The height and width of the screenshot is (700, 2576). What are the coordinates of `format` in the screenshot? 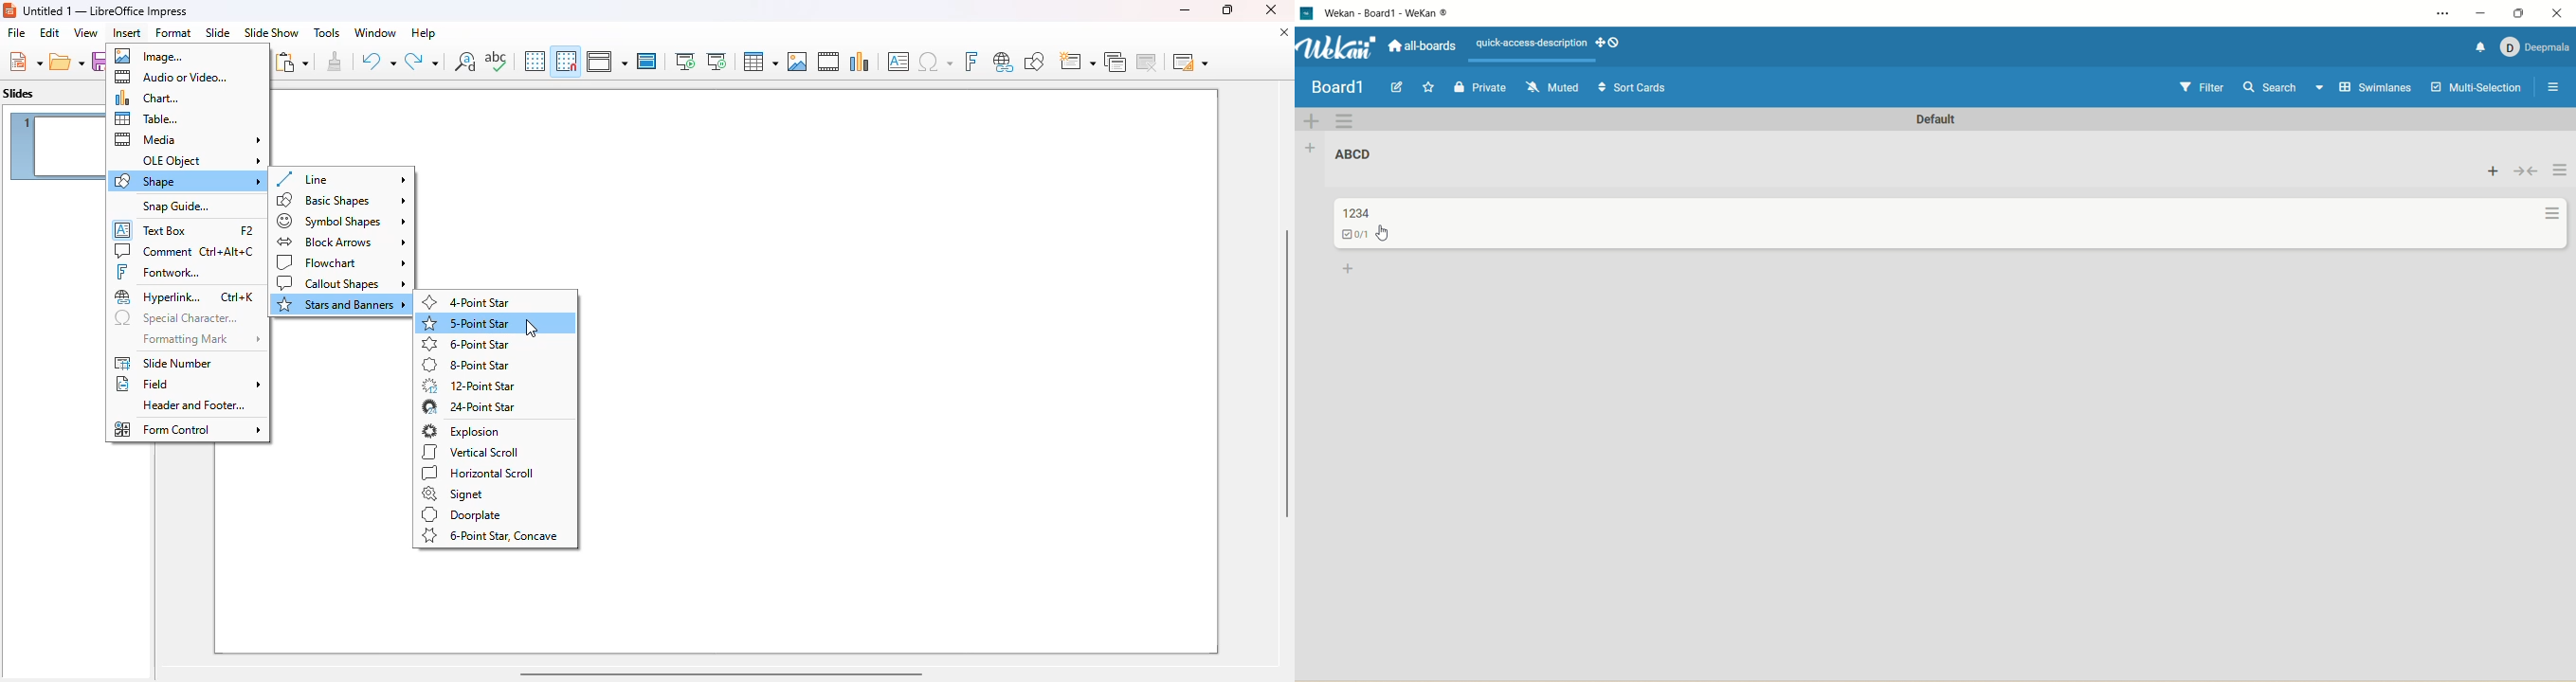 It's located at (173, 32).